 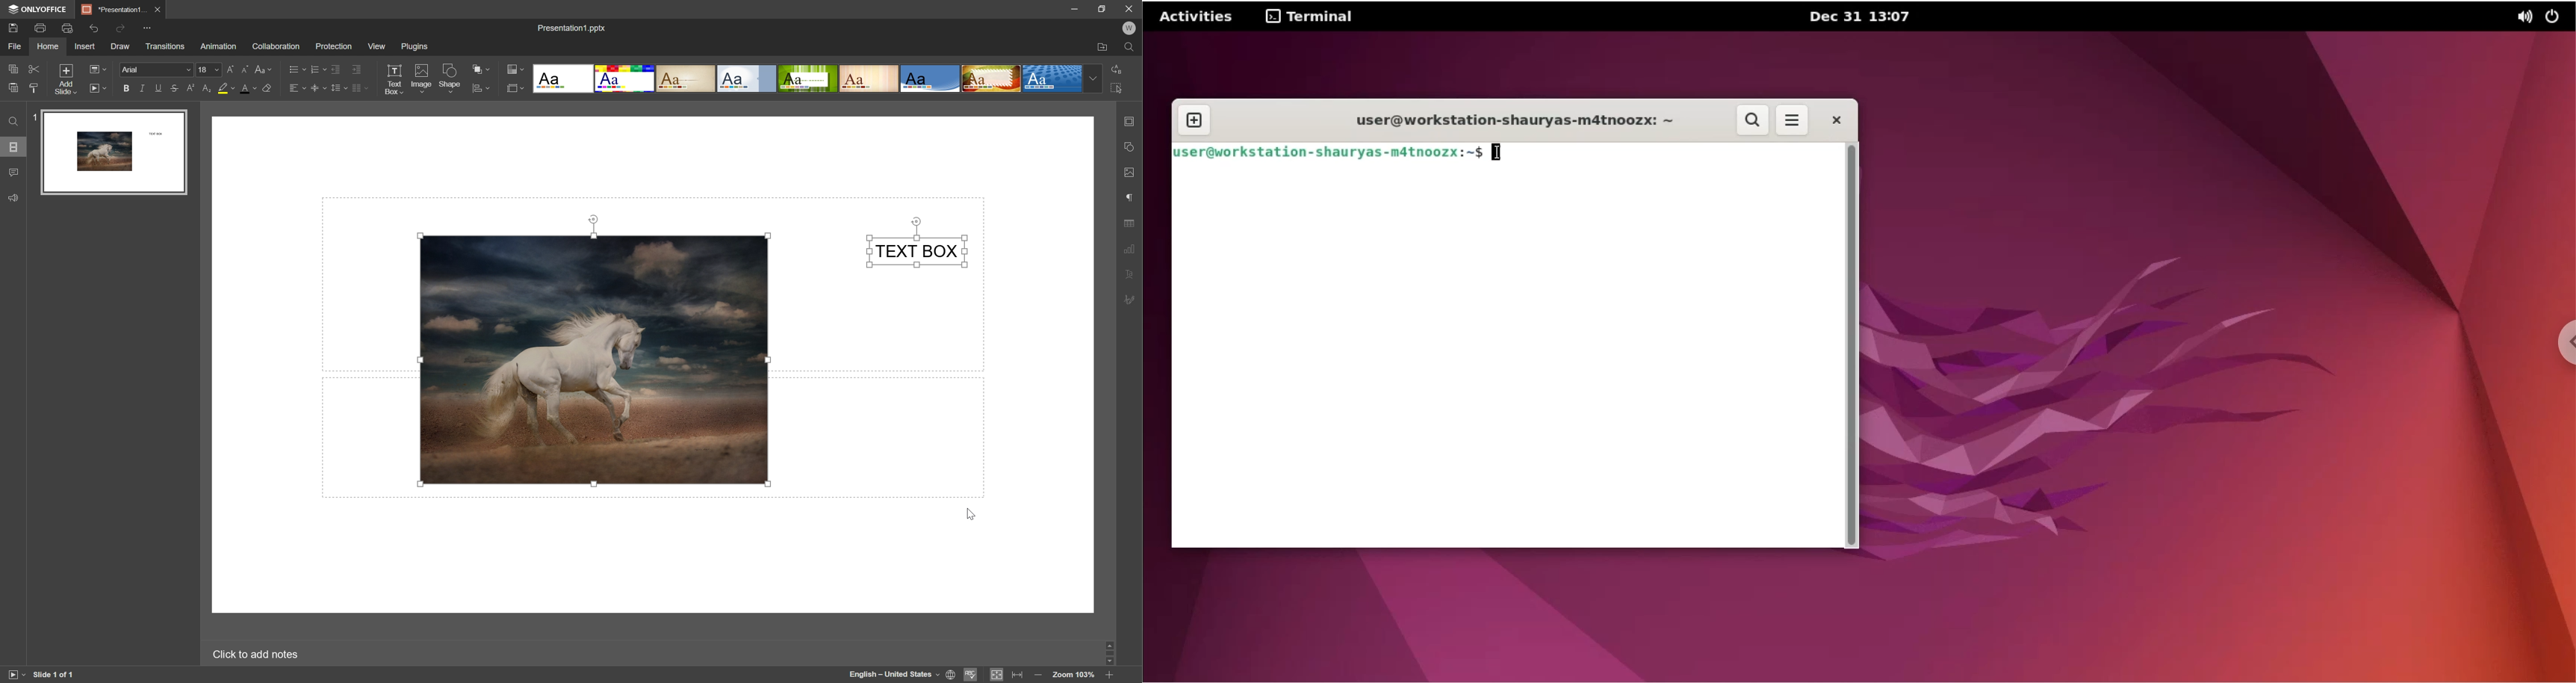 I want to click on chart settings, so click(x=1129, y=247).